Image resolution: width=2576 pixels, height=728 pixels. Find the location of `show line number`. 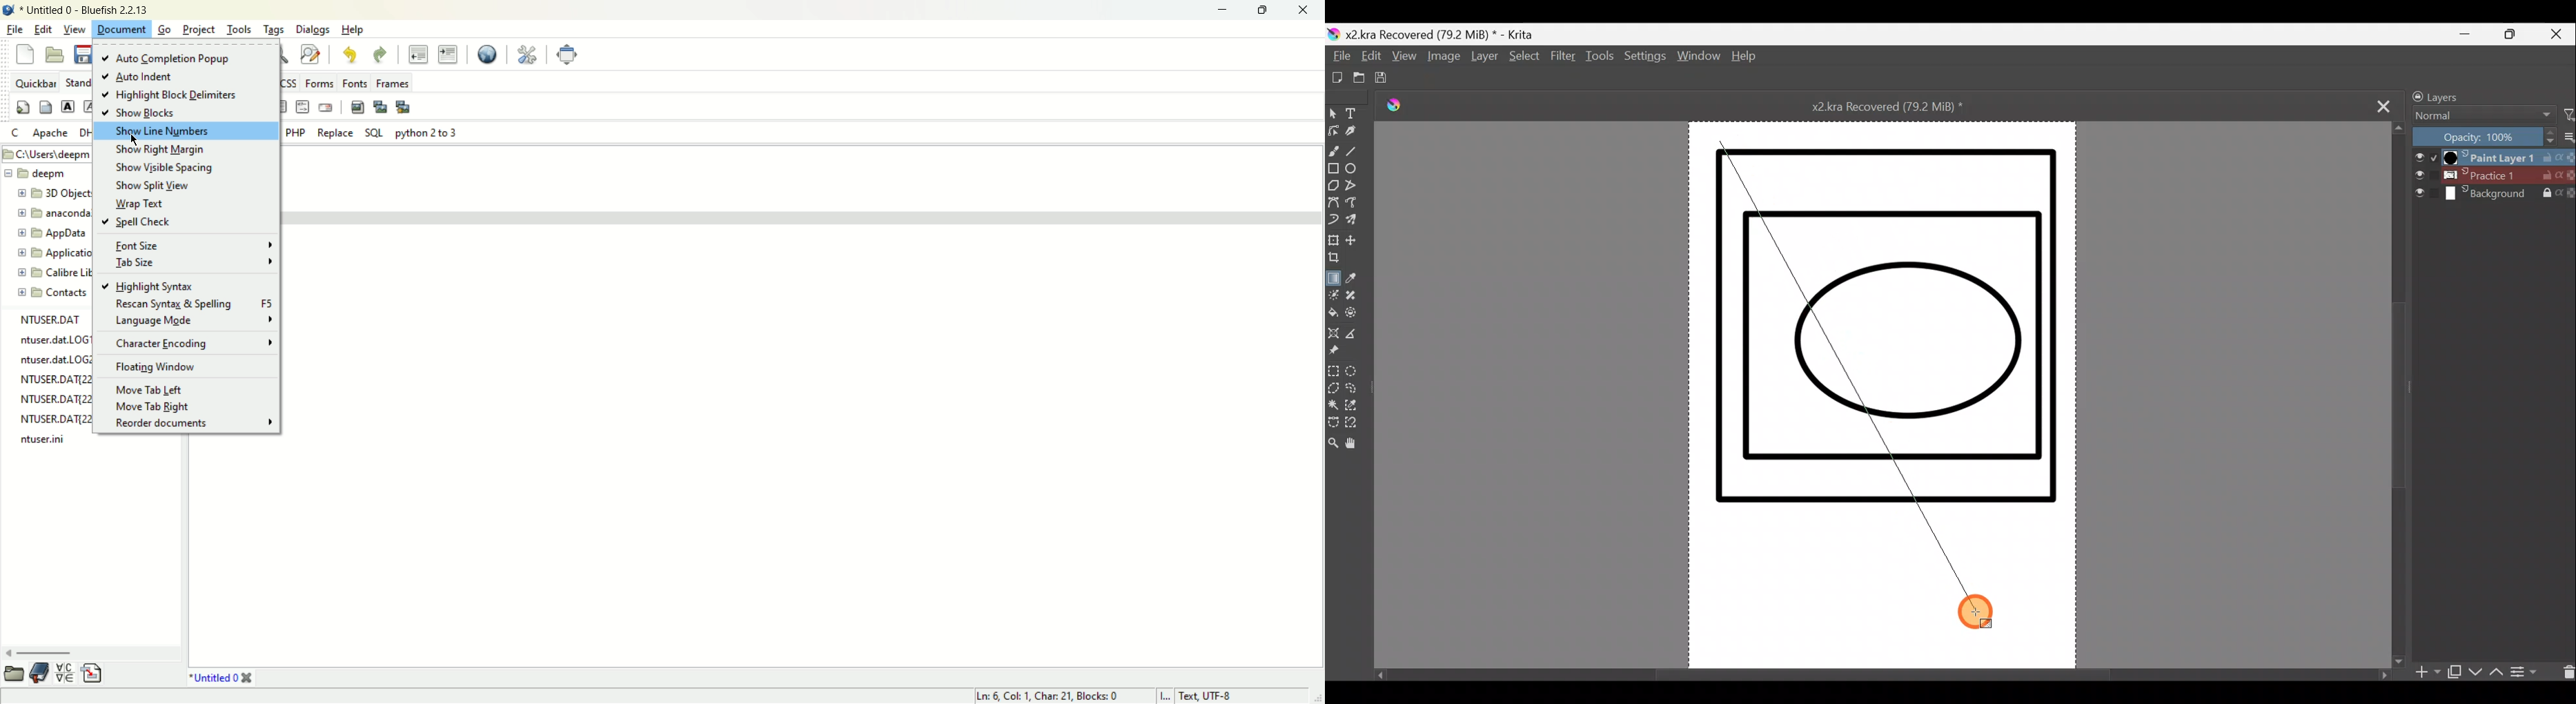

show line number is located at coordinates (186, 131).